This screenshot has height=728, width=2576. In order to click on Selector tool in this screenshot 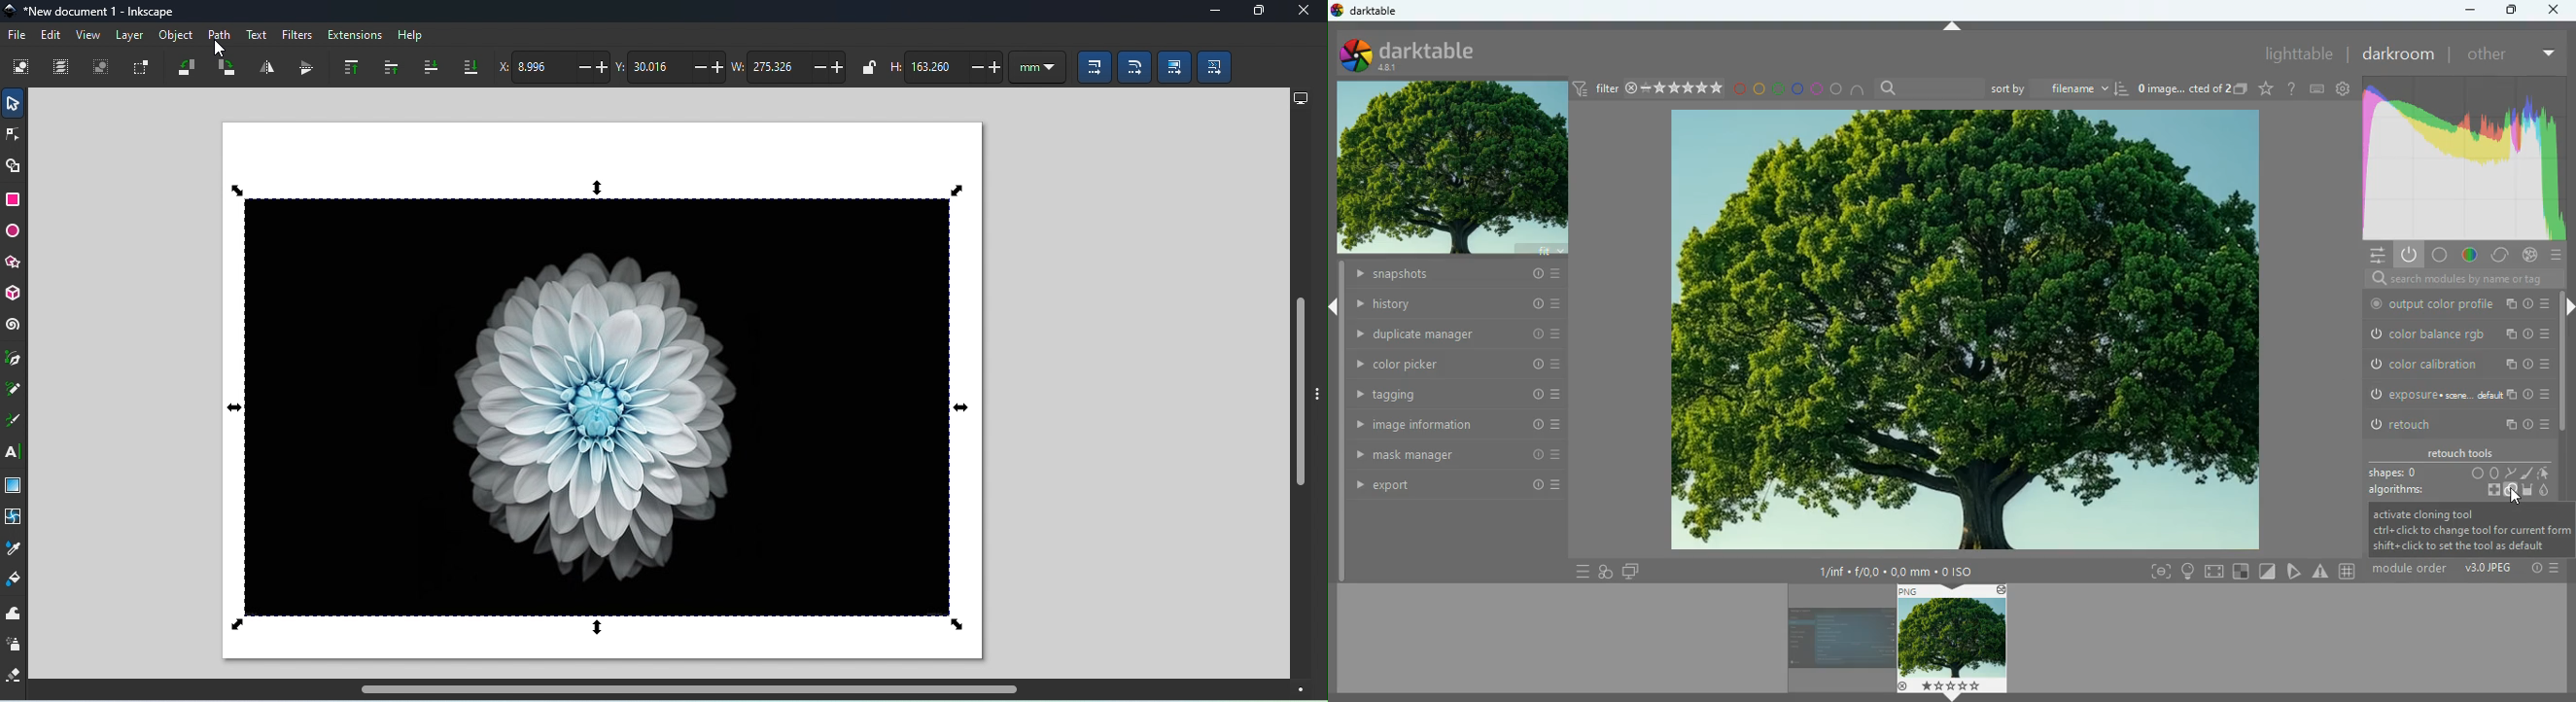, I will do `click(13, 103)`.